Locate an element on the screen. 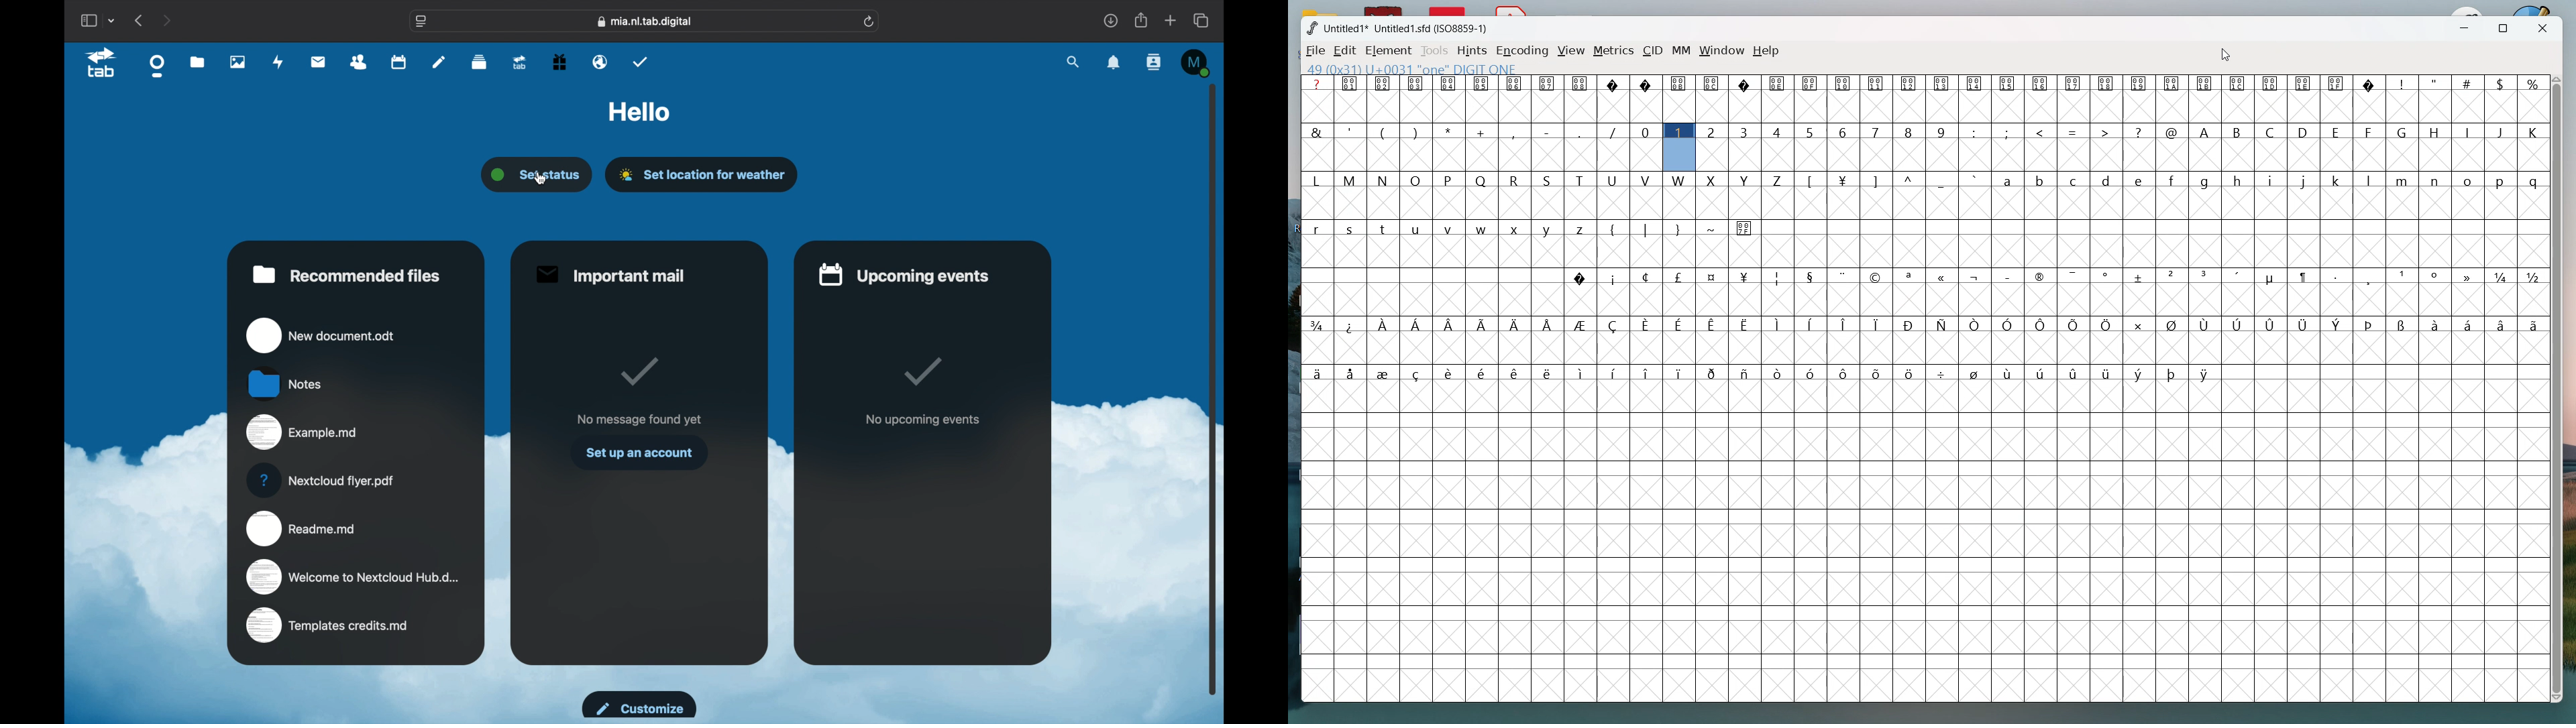 This screenshot has height=728, width=2576. example is located at coordinates (305, 433).